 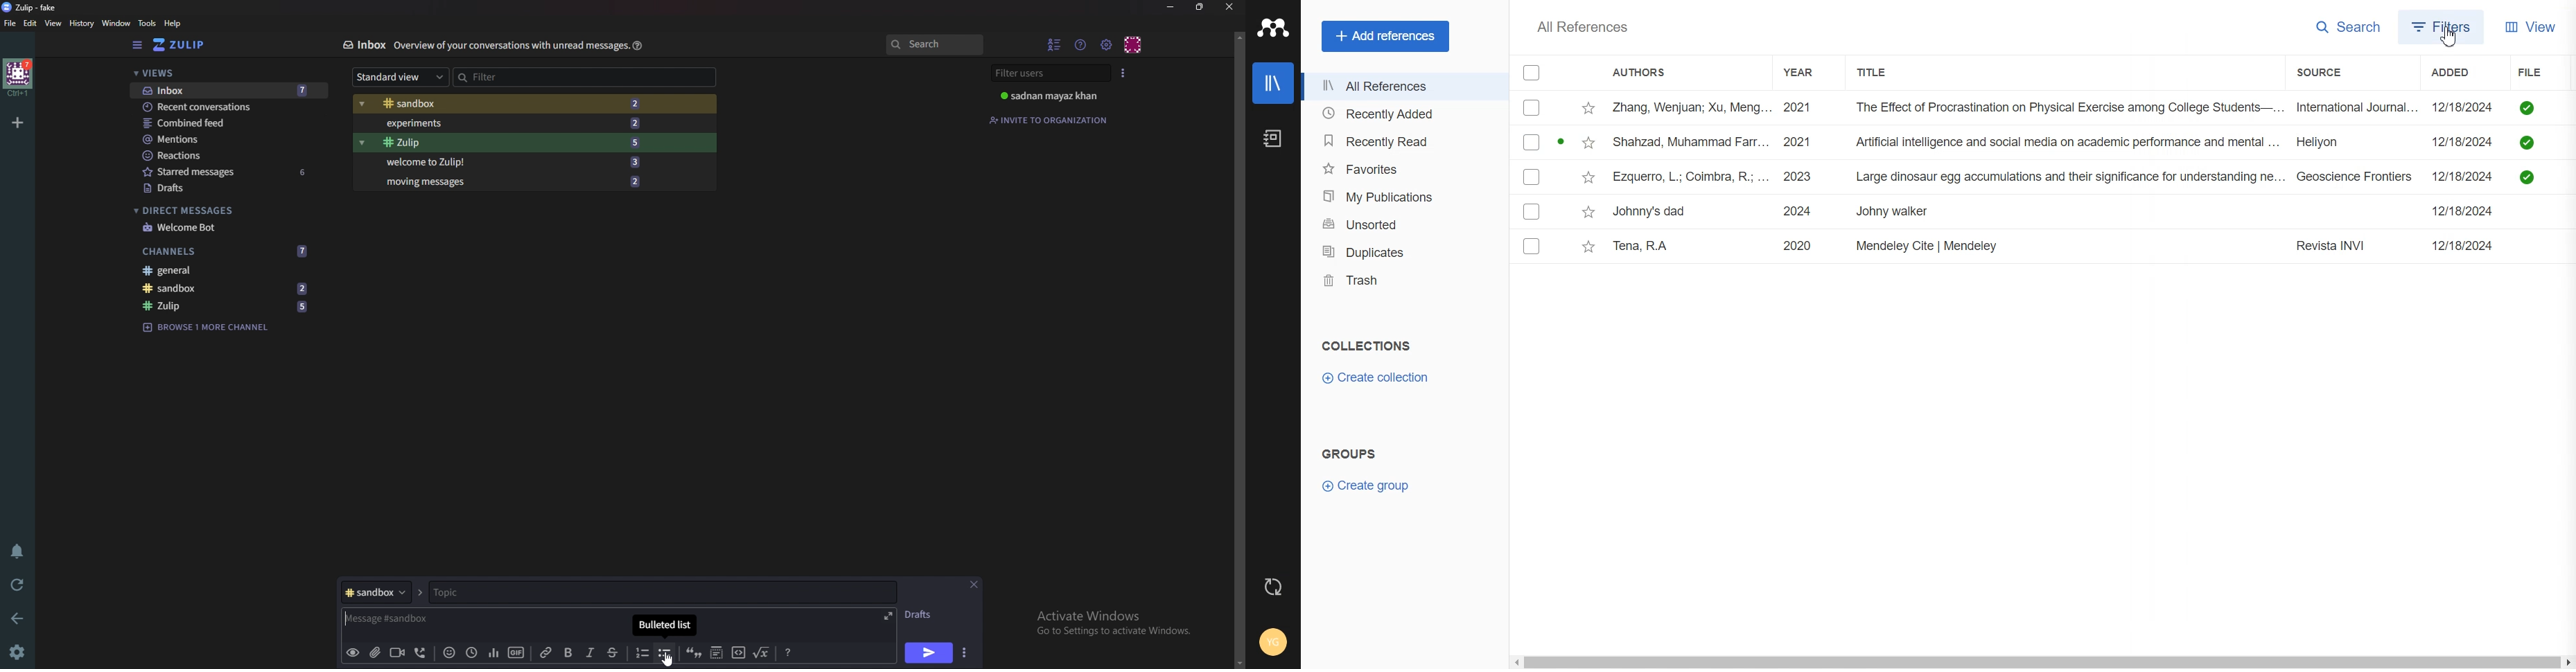 I want to click on Invite to organization, so click(x=1050, y=120).